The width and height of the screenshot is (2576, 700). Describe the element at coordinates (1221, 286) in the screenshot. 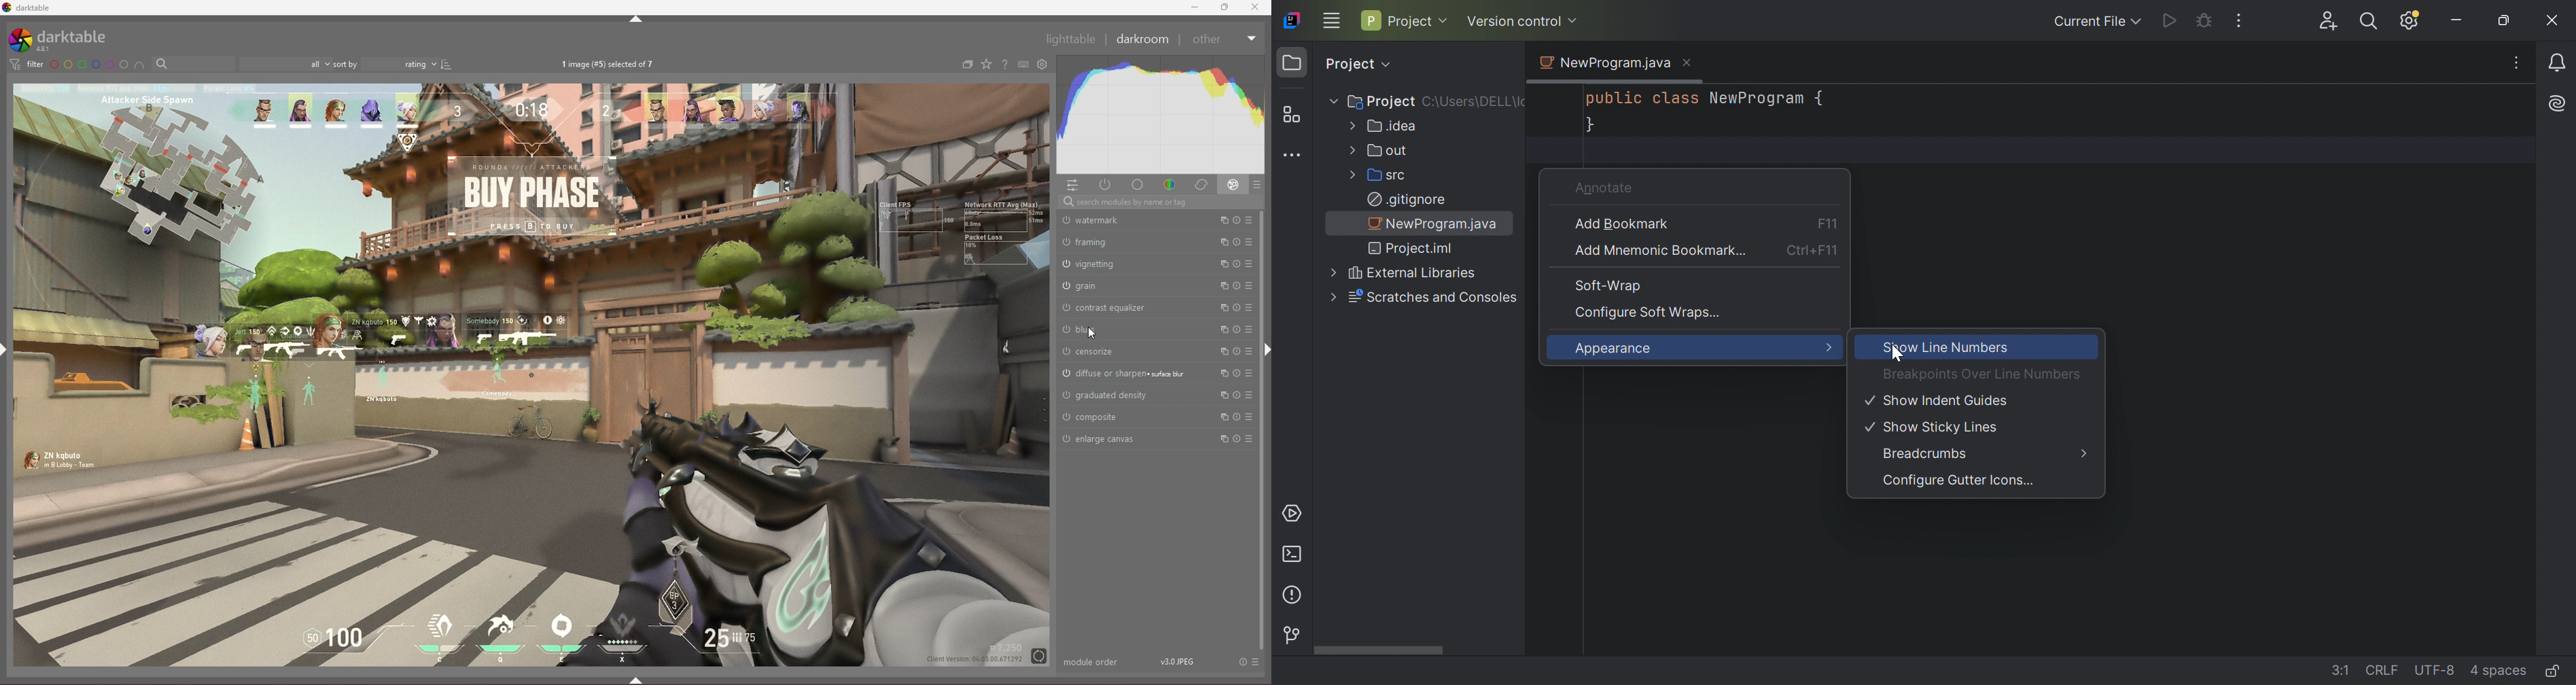

I see `multiple instances action` at that location.